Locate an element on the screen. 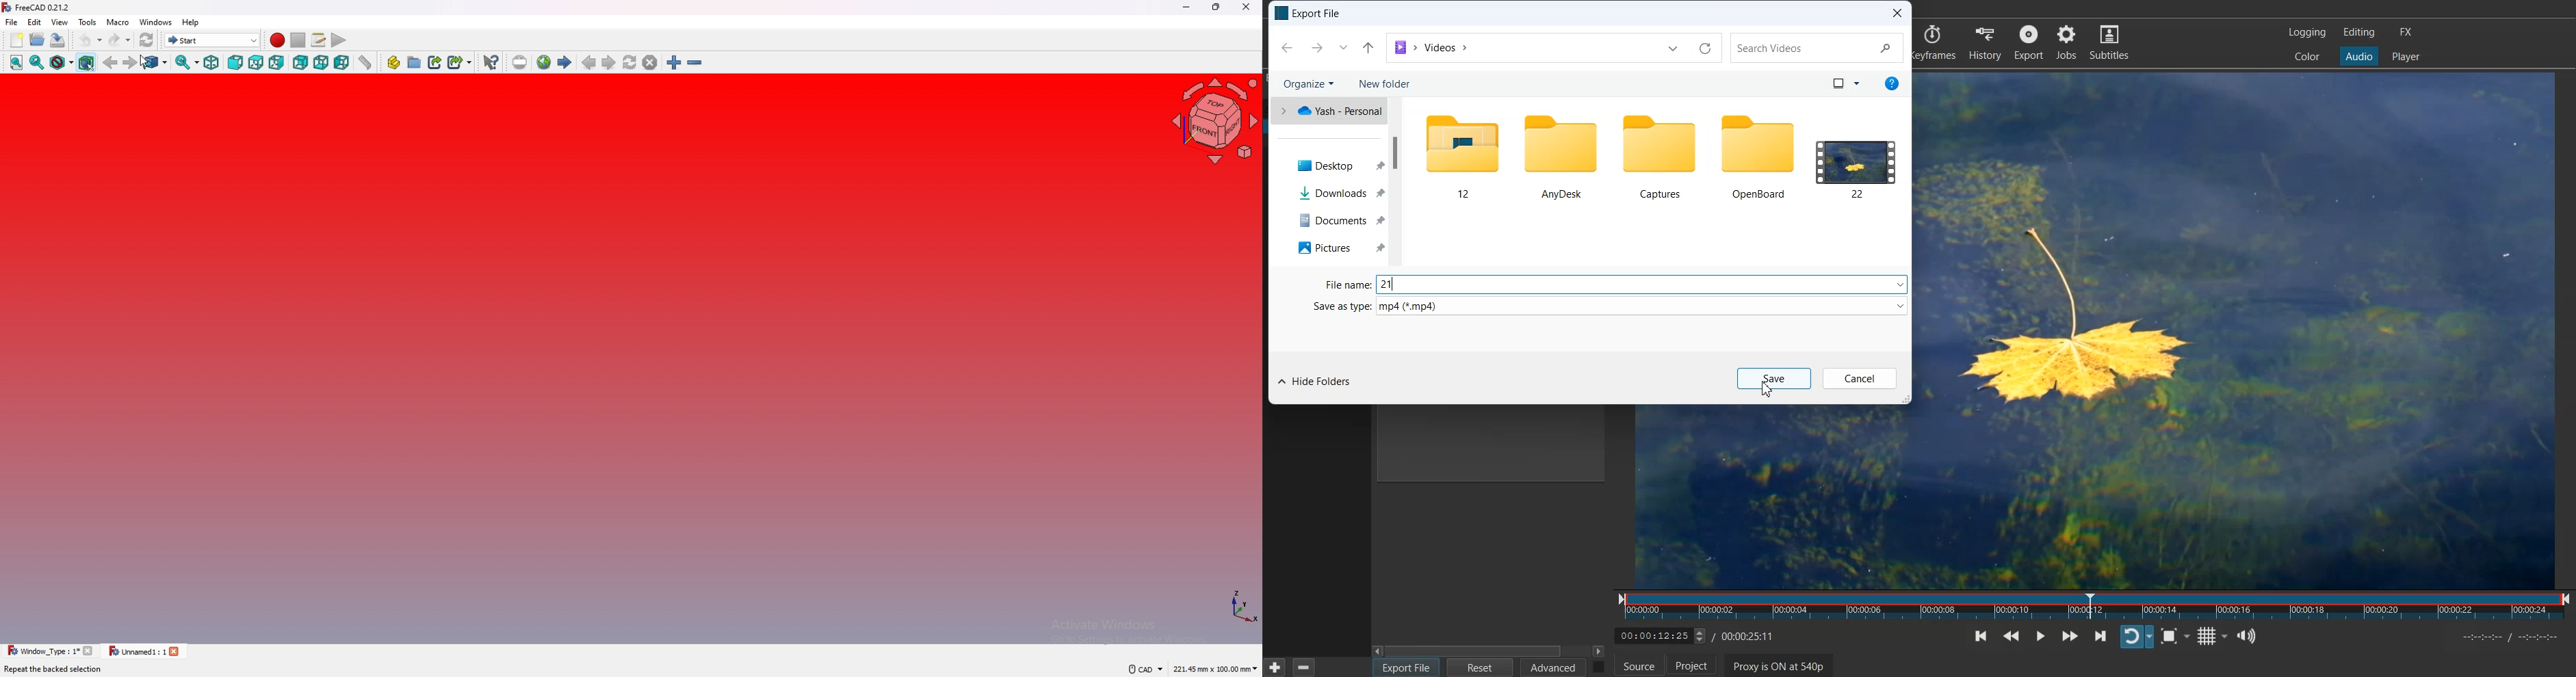 This screenshot has width=2576, height=700. FX is located at coordinates (2404, 32).